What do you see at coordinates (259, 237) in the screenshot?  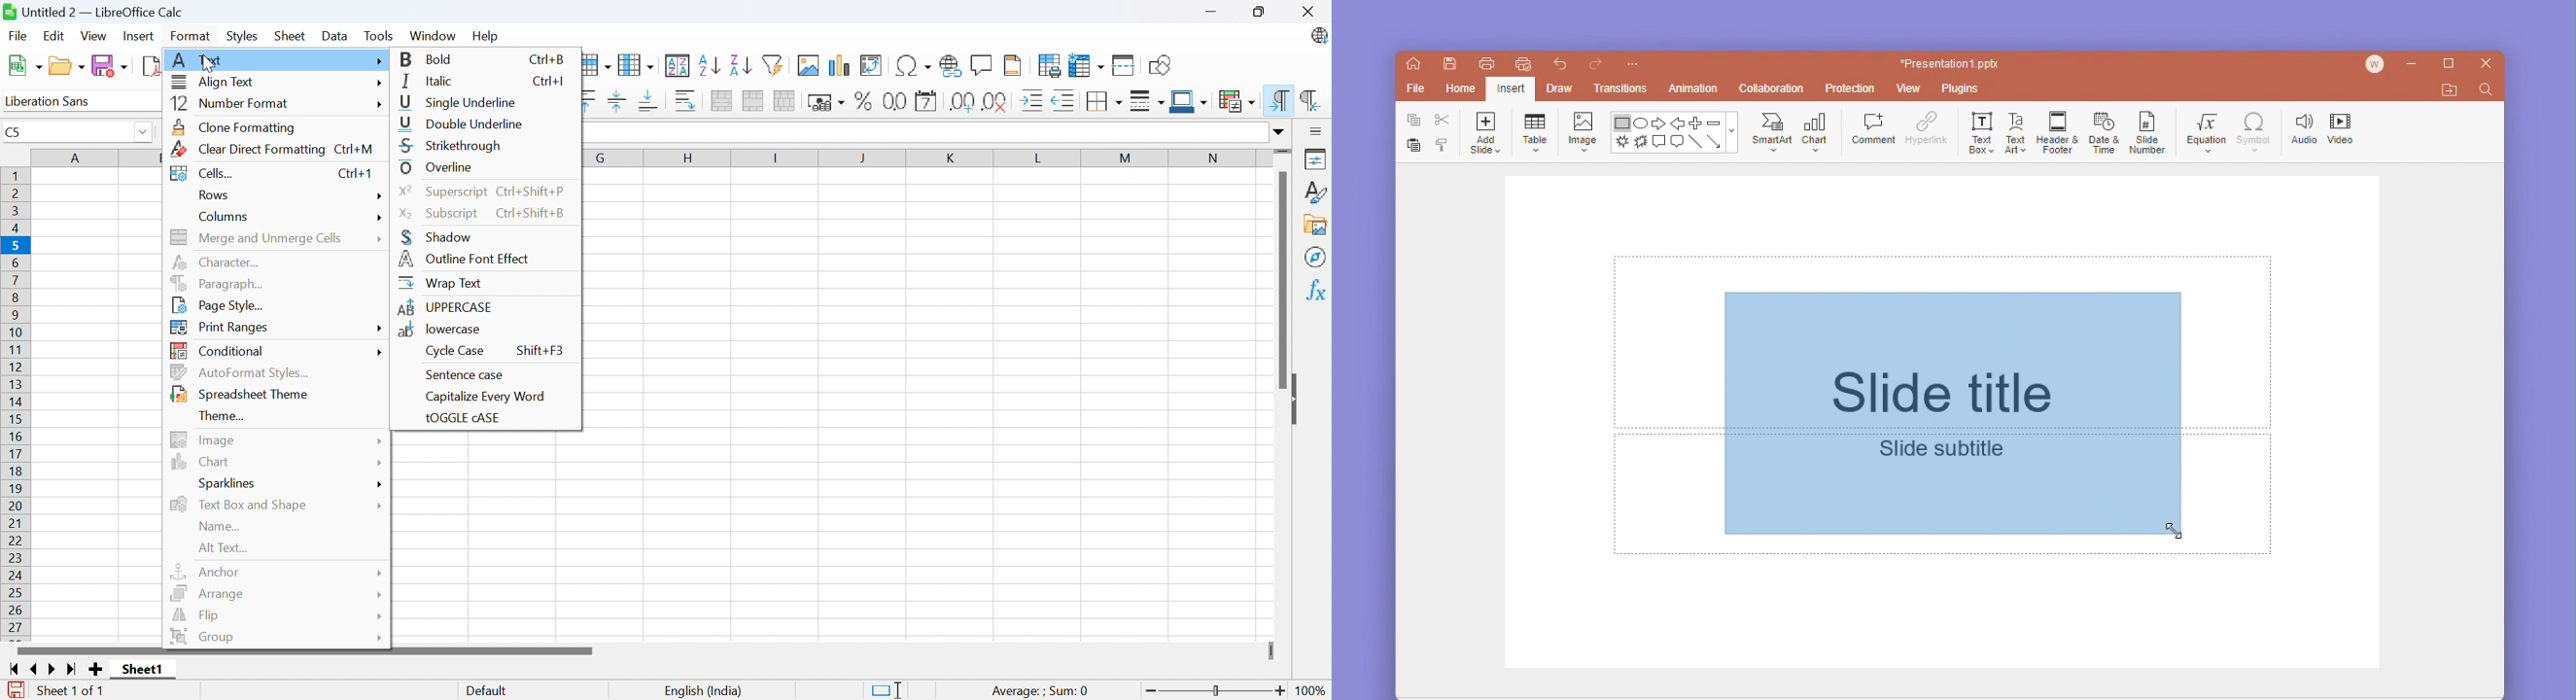 I see `Merge and unmerge cells` at bounding box center [259, 237].